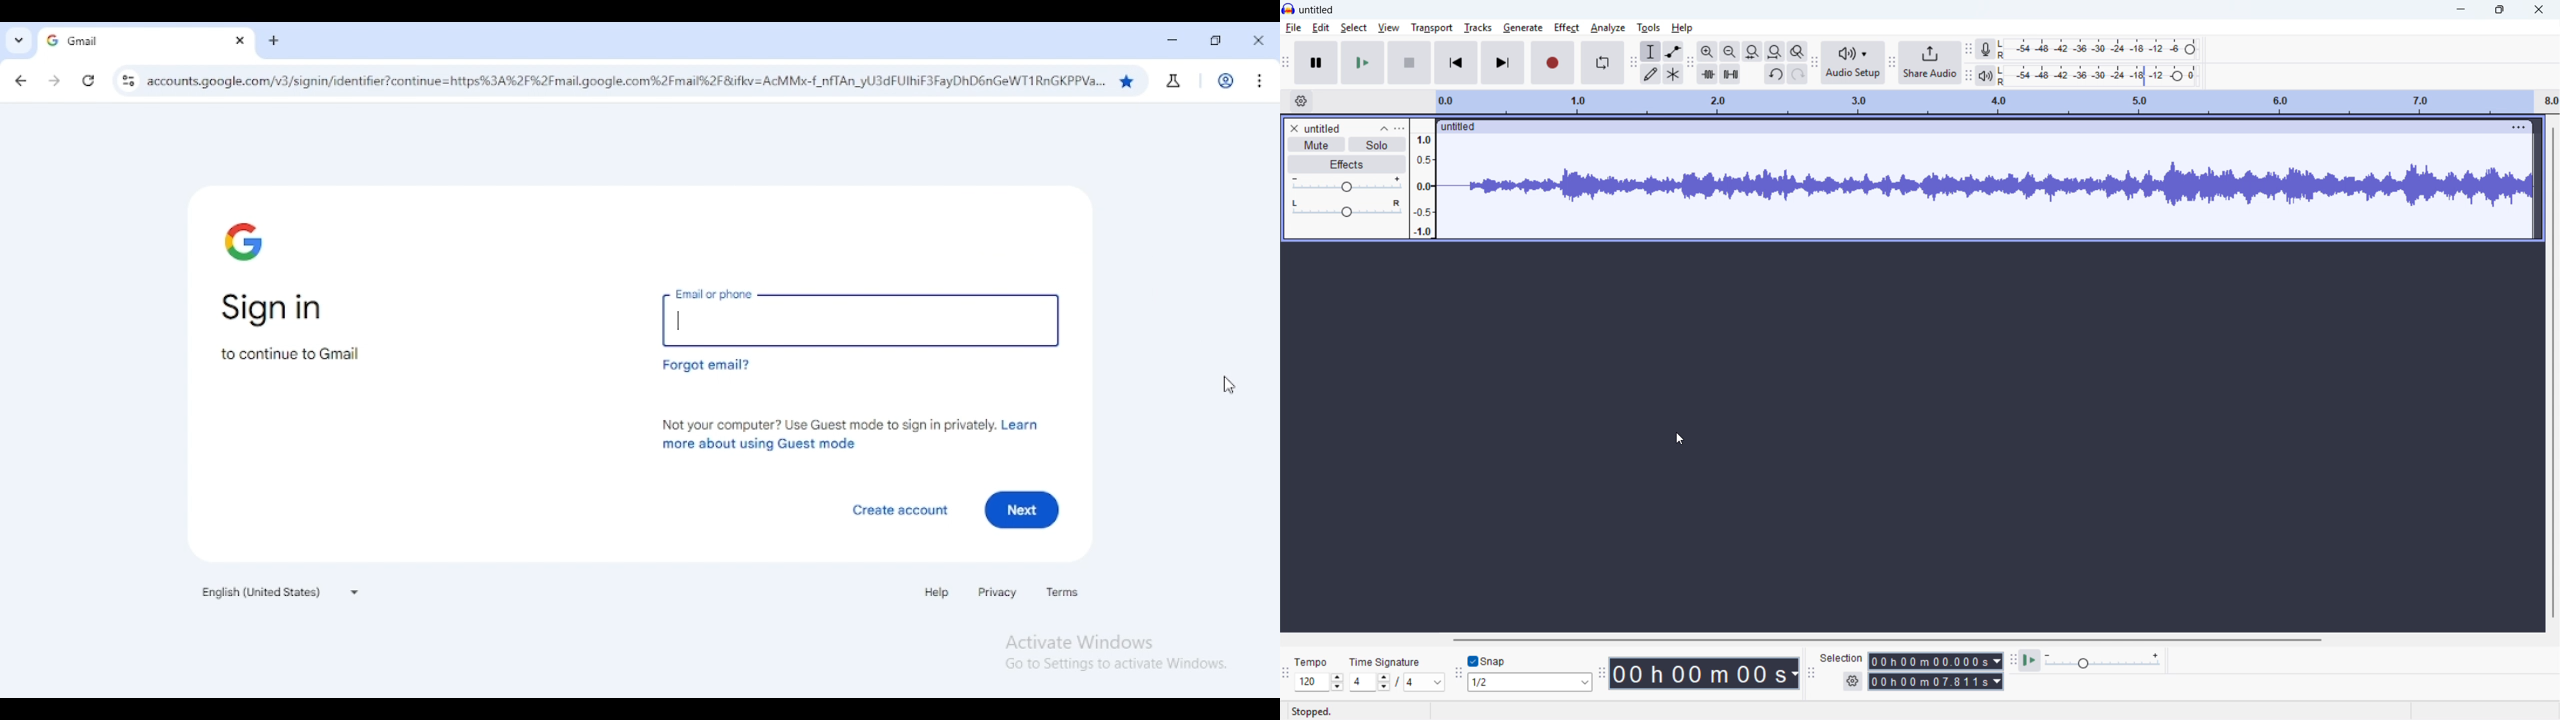  What do you see at coordinates (1530, 683) in the screenshot?
I see `set snapping` at bounding box center [1530, 683].